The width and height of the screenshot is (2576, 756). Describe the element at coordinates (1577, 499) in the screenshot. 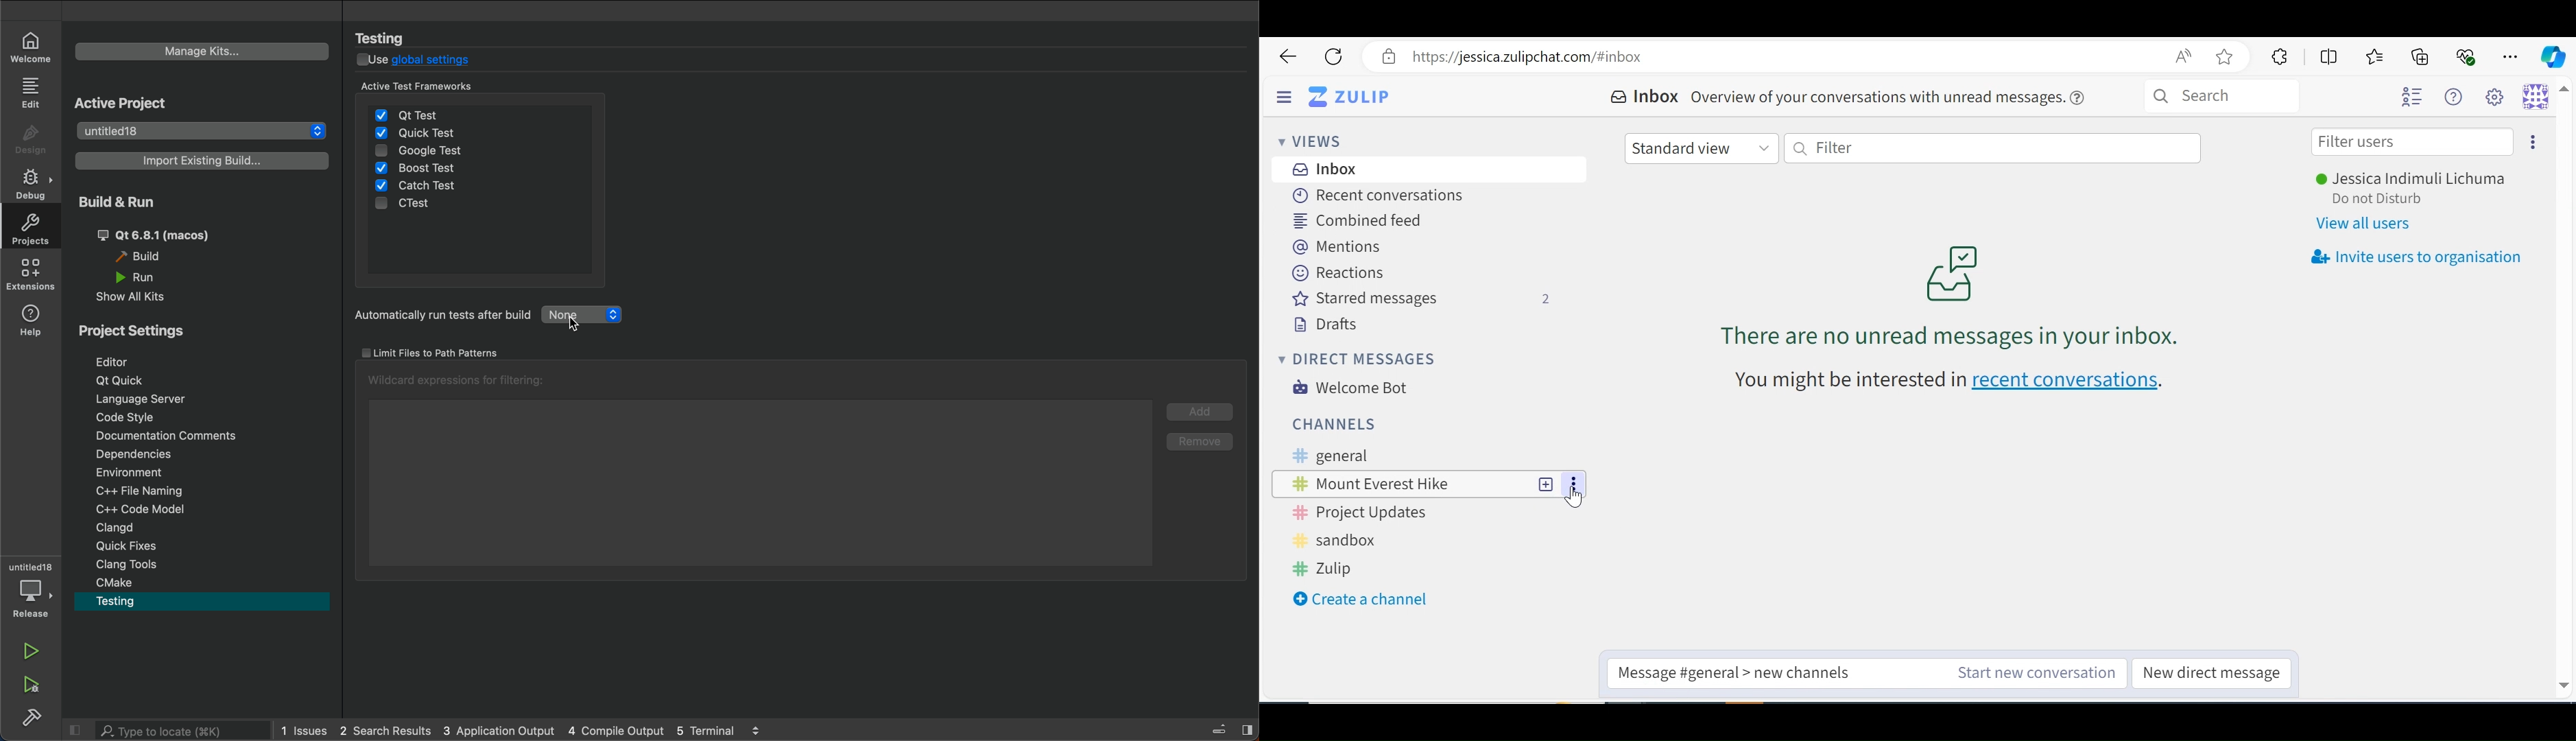

I see `cursor` at that location.